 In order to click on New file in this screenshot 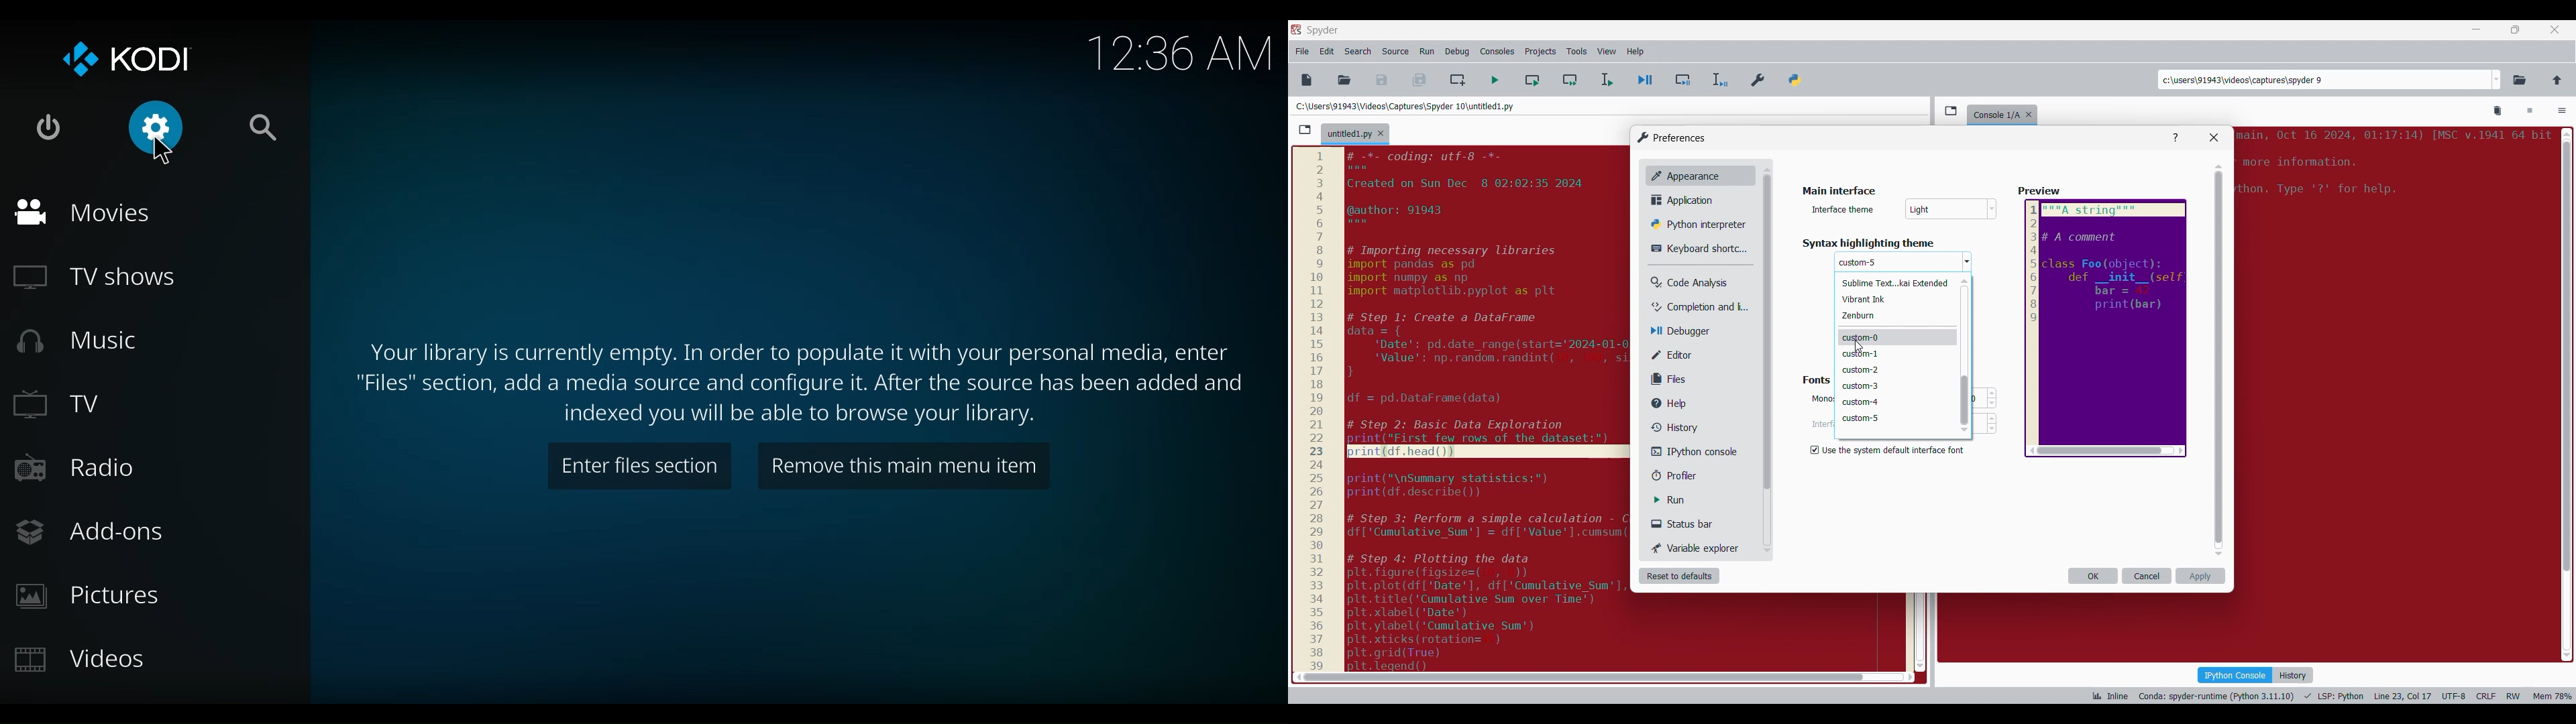, I will do `click(1306, 80)`.